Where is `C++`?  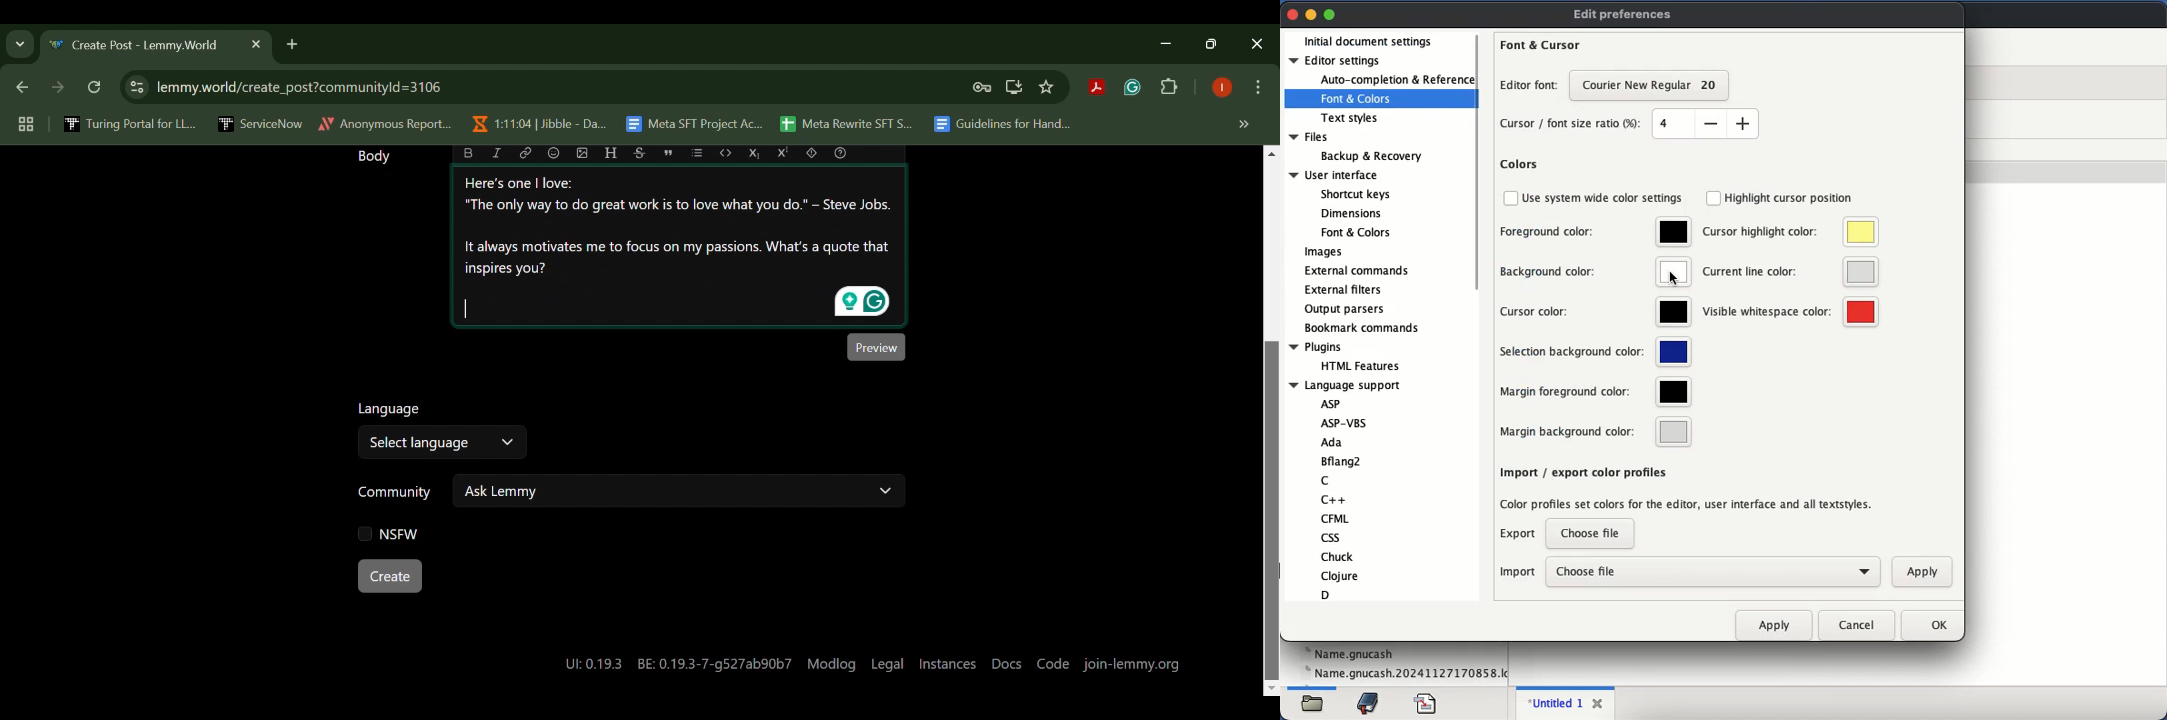 C++ is located at coordinates (1329, 499).